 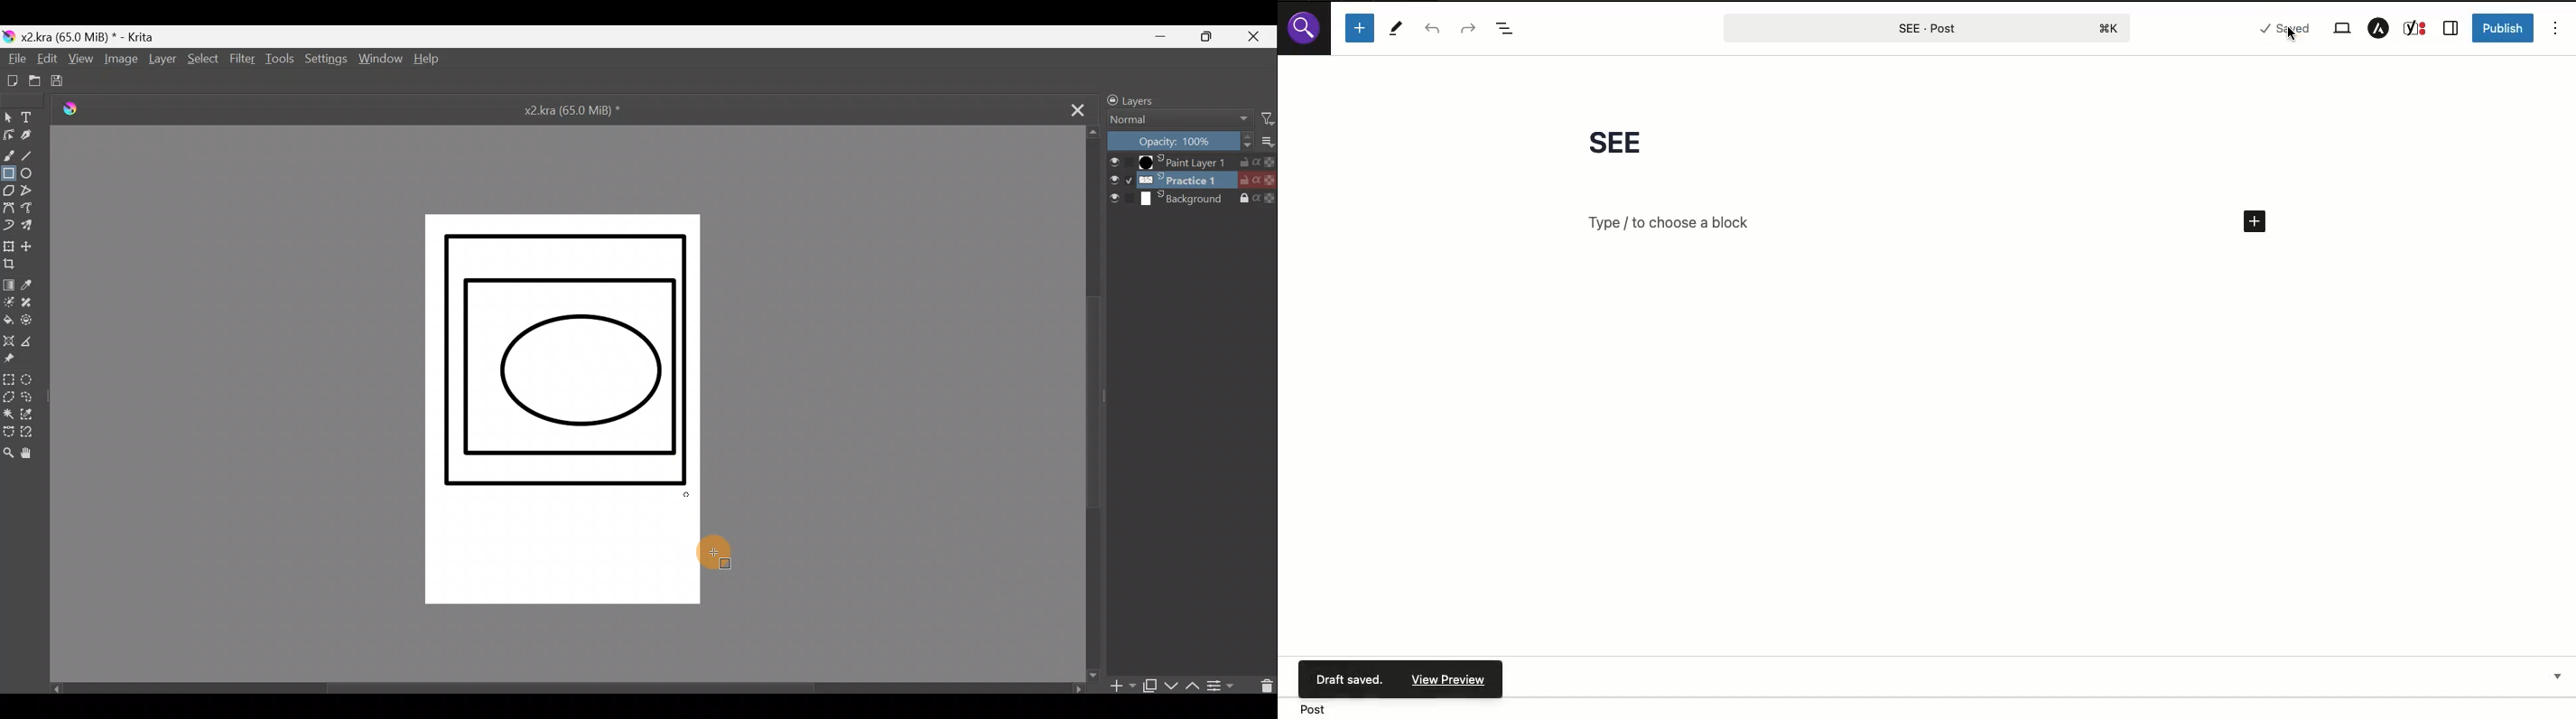 I want to click on Rectangular selection tool, so click(x=9, y=381).